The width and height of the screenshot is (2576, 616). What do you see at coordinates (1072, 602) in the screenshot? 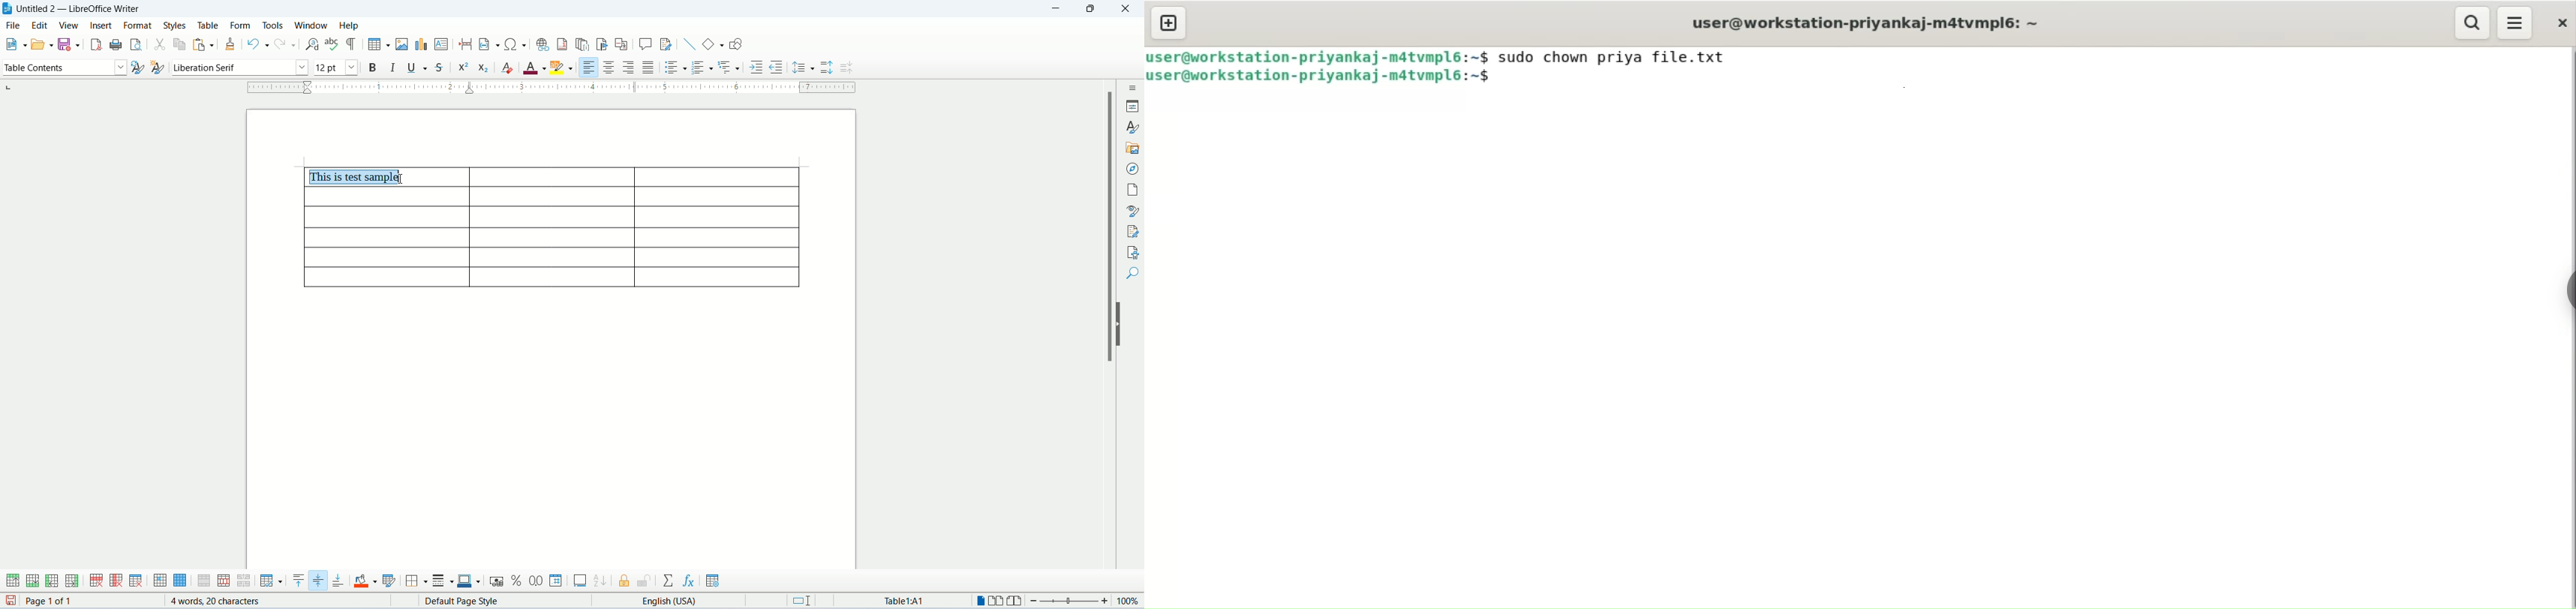
I see `zoom bar` at bounding box center [1072, 602].